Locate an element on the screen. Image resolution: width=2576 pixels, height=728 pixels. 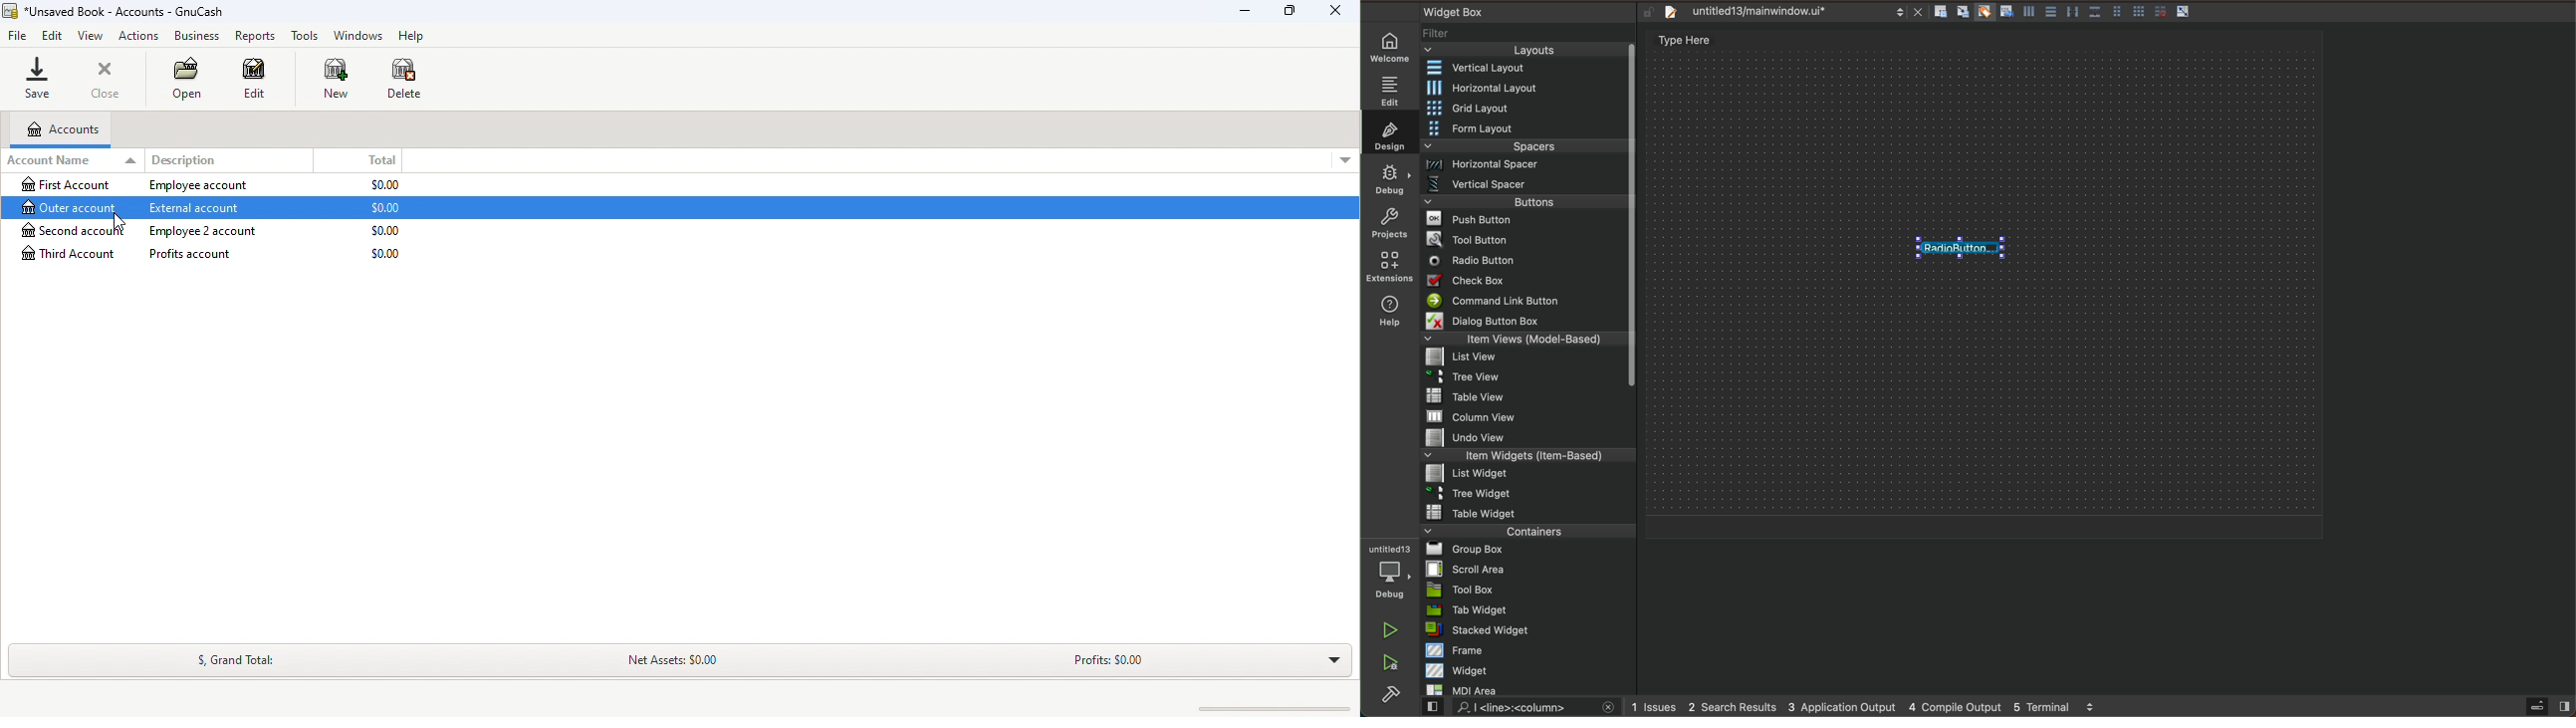
Vertical layout  is located at coordinates (1526, 69).